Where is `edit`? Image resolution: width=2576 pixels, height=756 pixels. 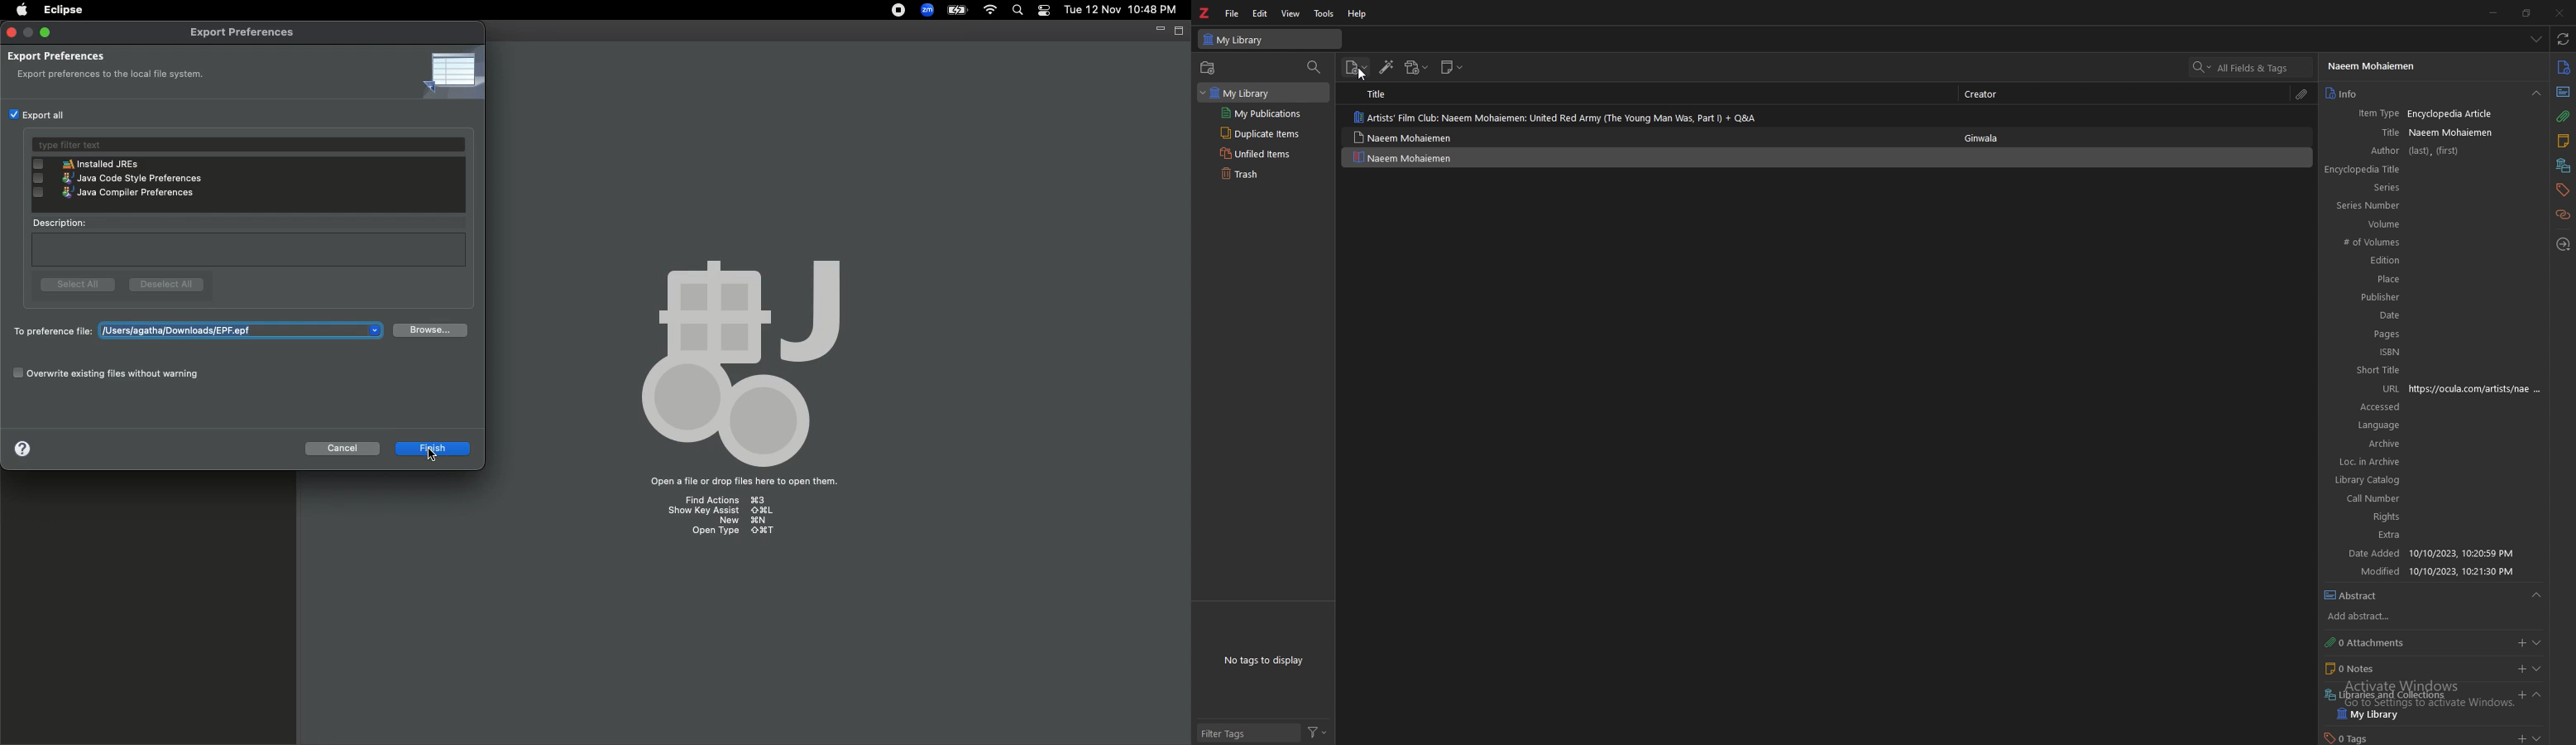
edit is located at coordinates (1261, 13).